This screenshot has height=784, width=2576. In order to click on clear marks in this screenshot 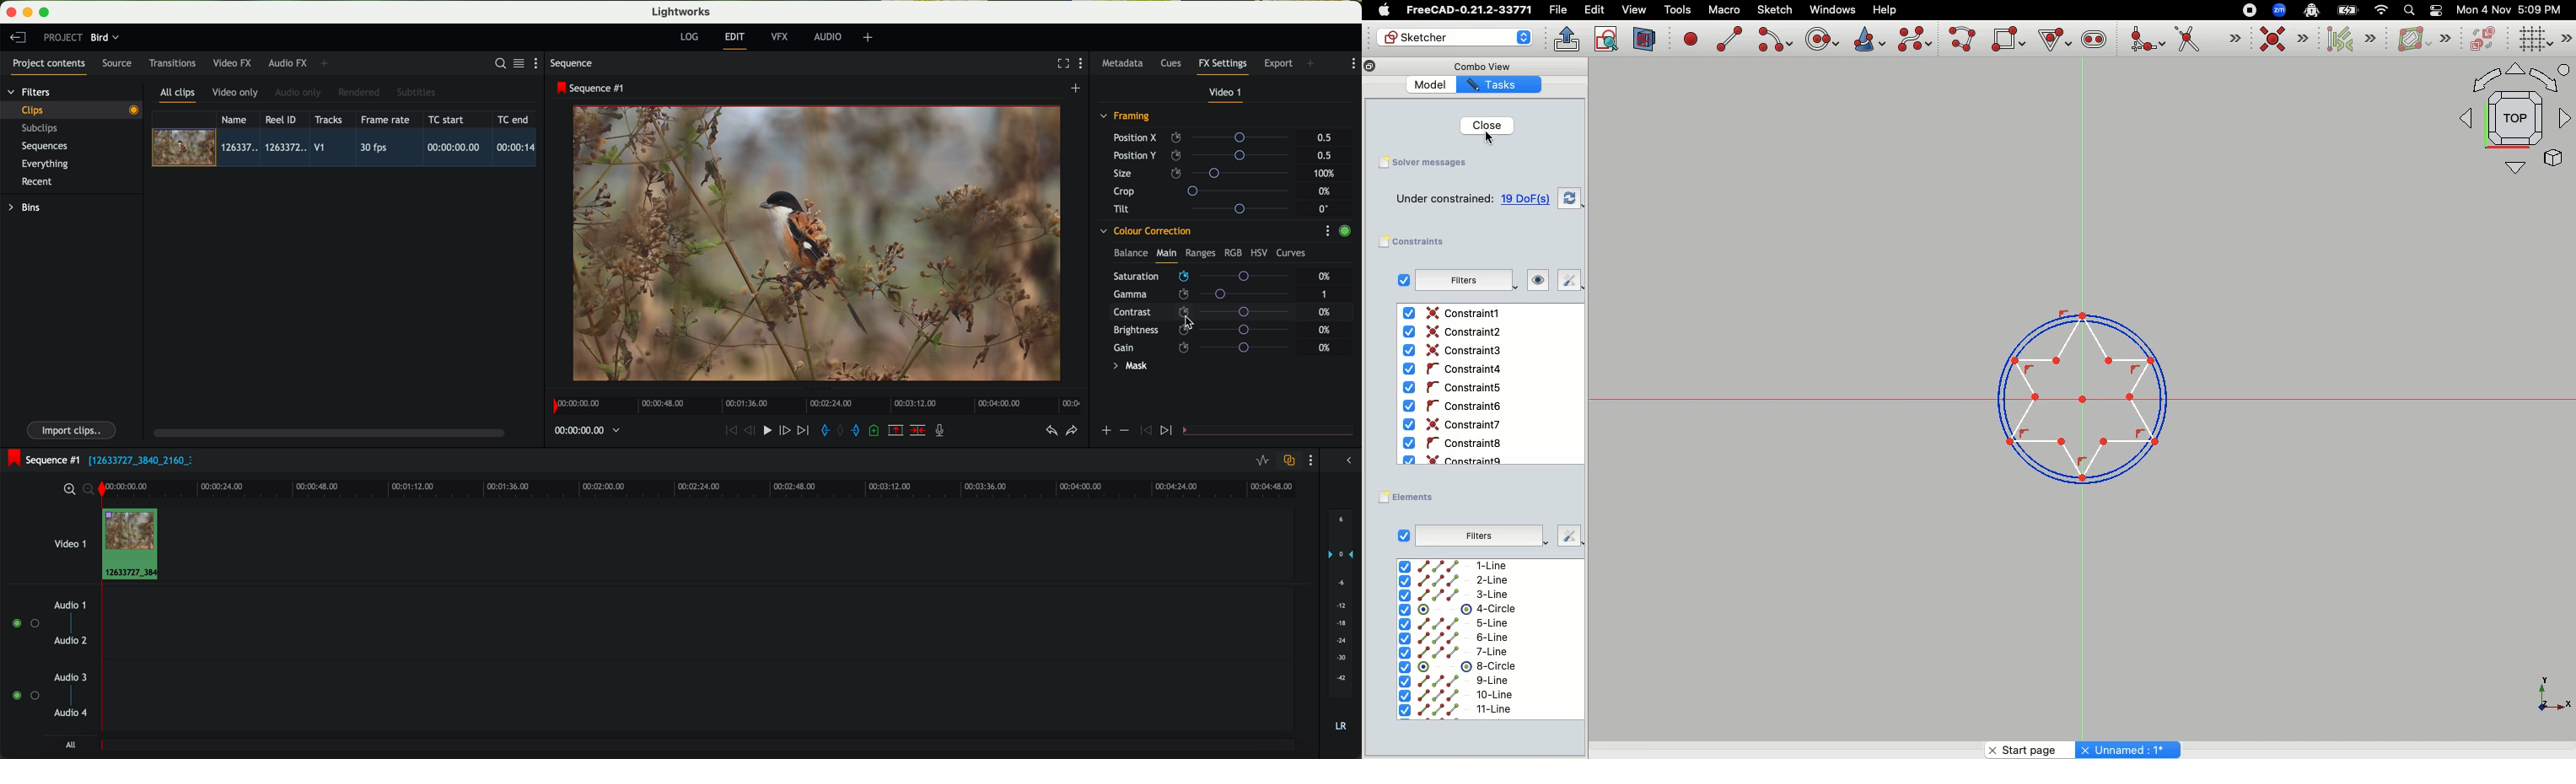, I will do `click(841, 431)`.